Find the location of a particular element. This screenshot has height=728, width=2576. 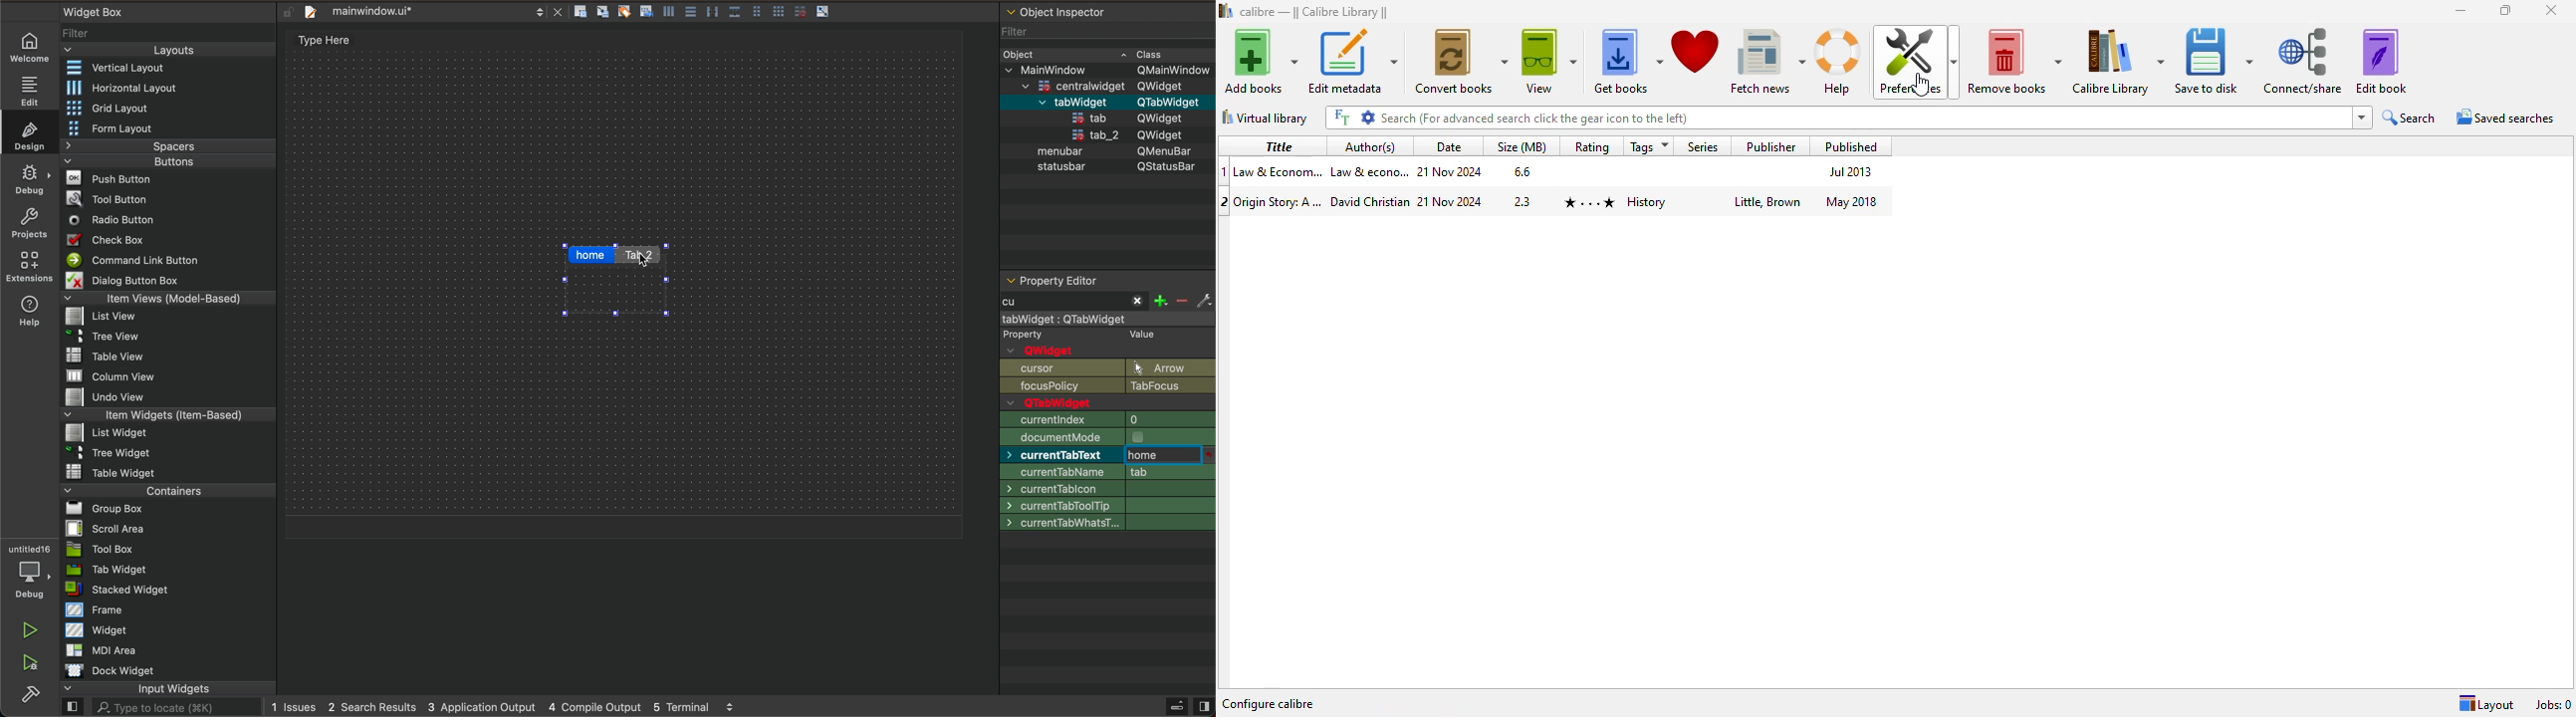

MW column view is located at coordinates (100, 375).